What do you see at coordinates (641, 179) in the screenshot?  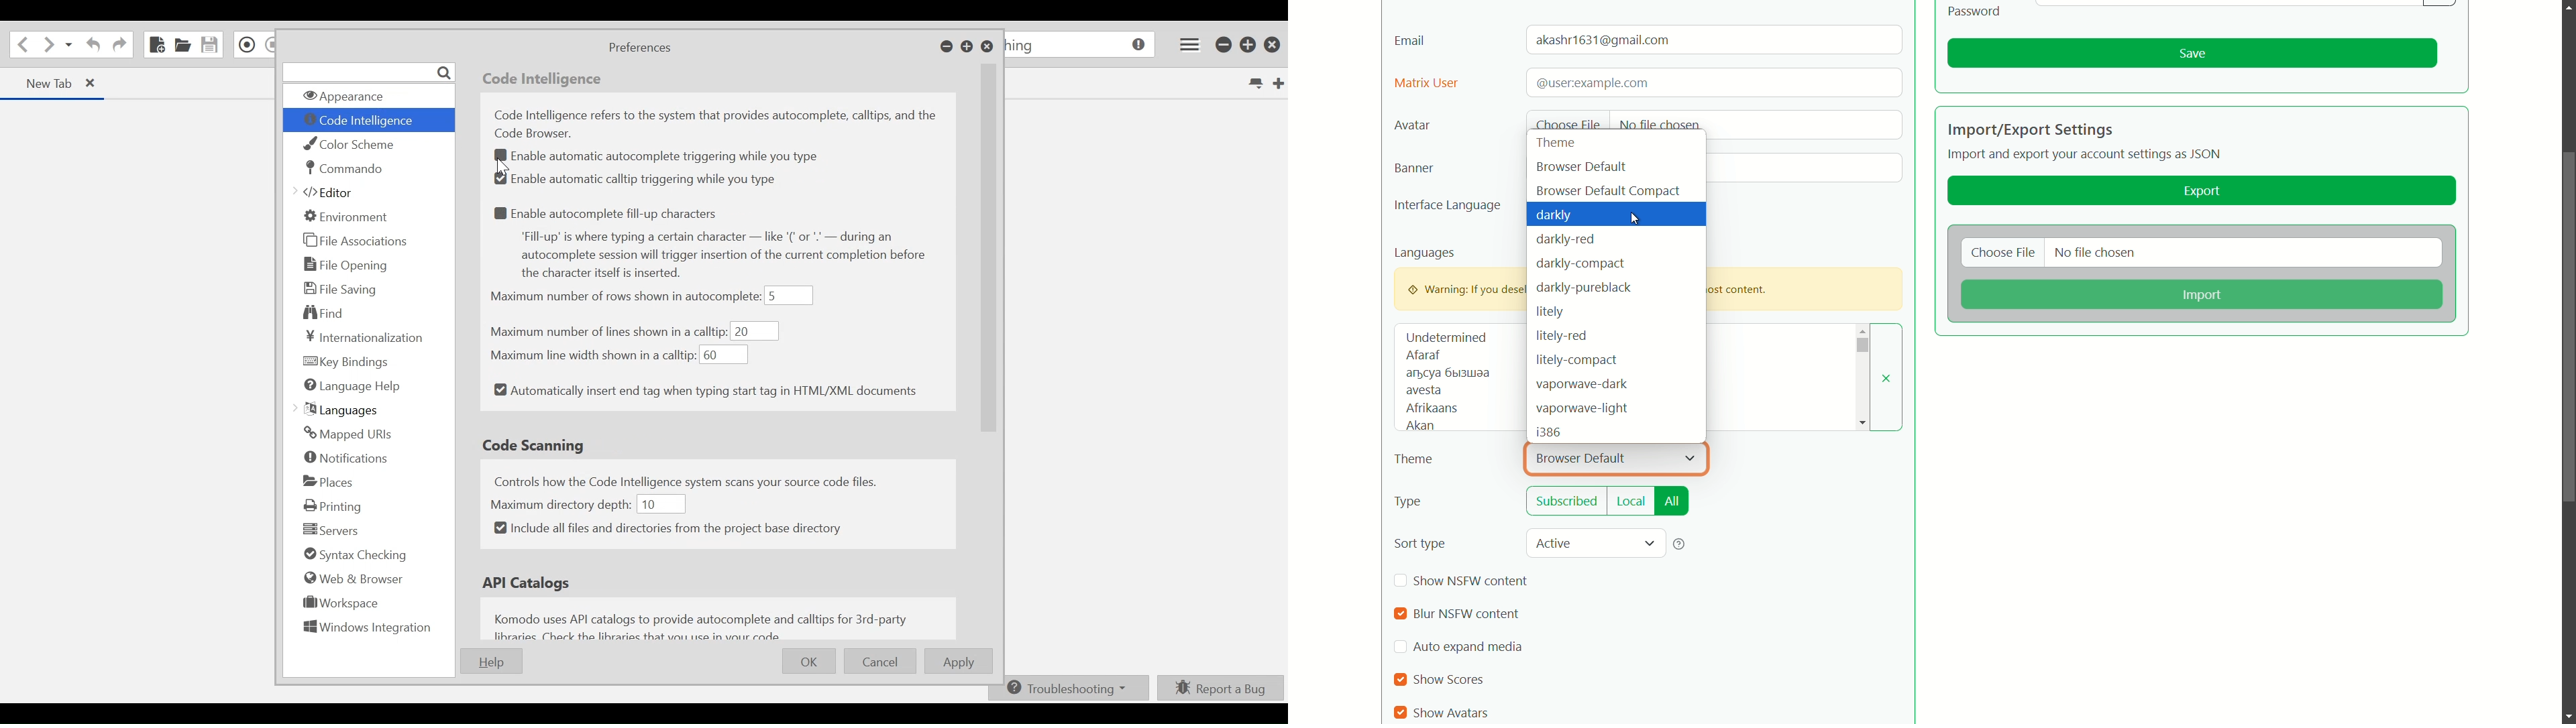 I see `enable automatic calltip triggering while you type` at bounding box center [641, 179].